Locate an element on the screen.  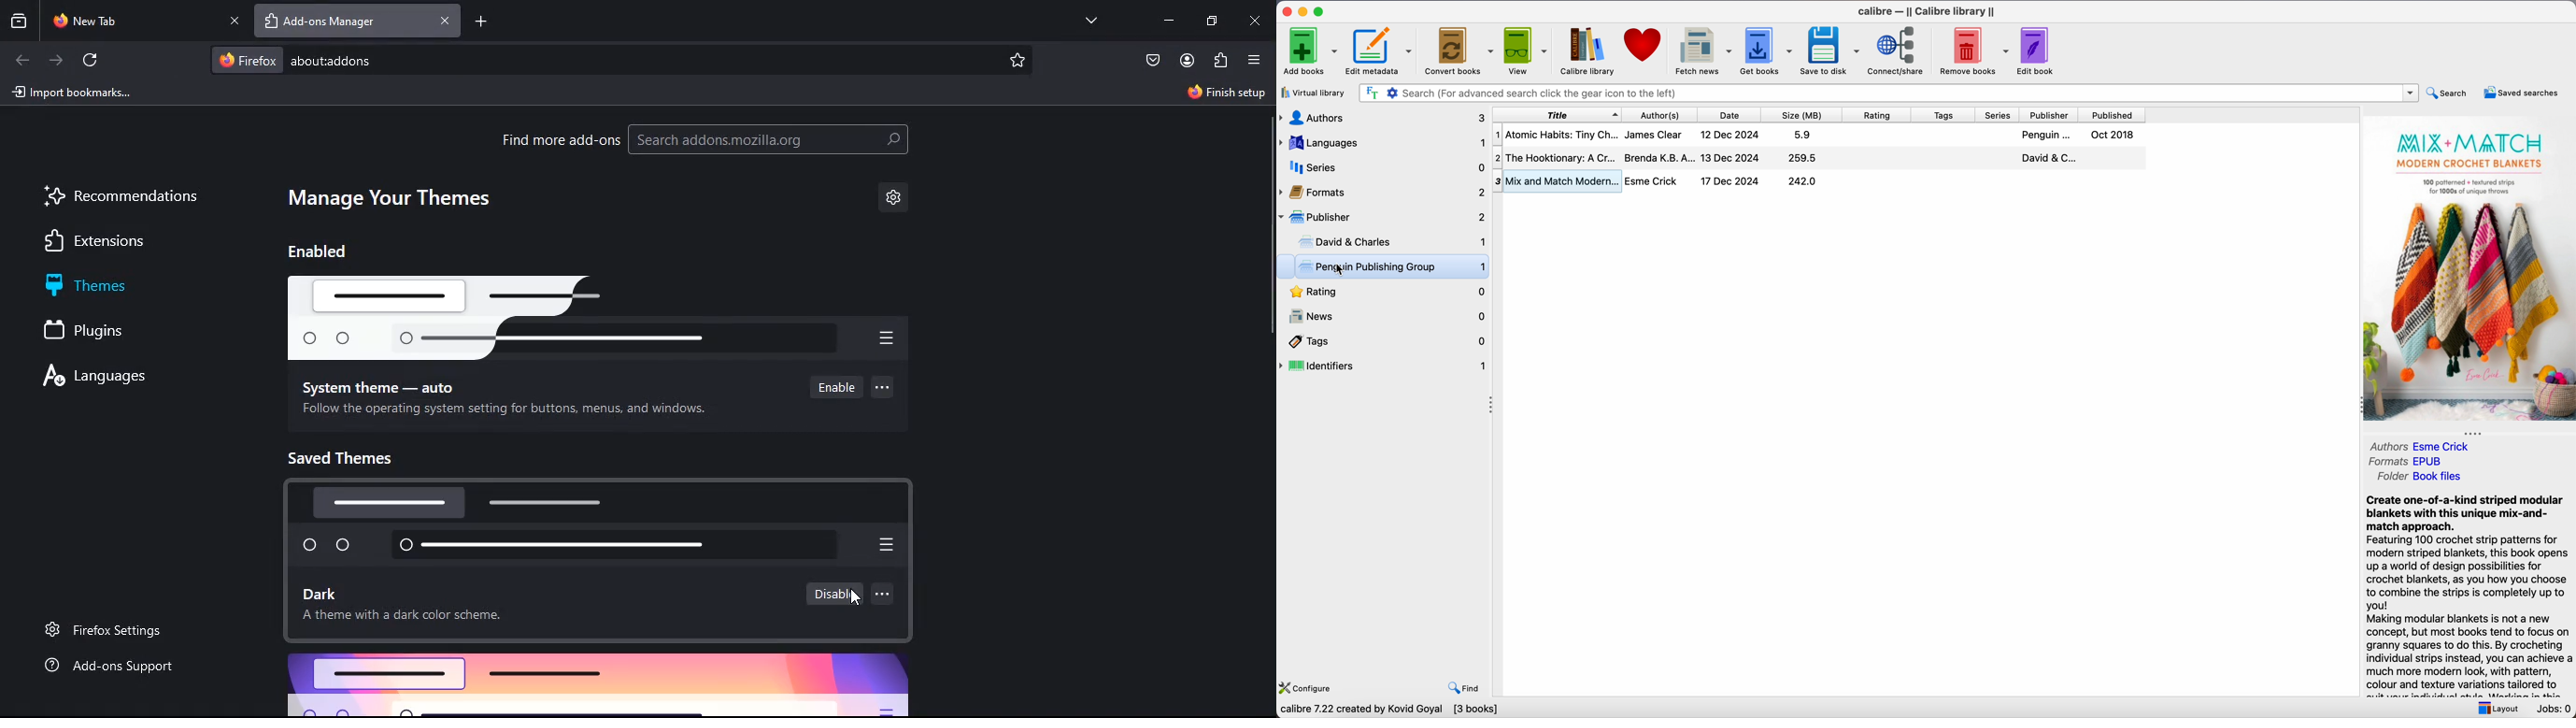
title is located at coordinates (1557, 114).